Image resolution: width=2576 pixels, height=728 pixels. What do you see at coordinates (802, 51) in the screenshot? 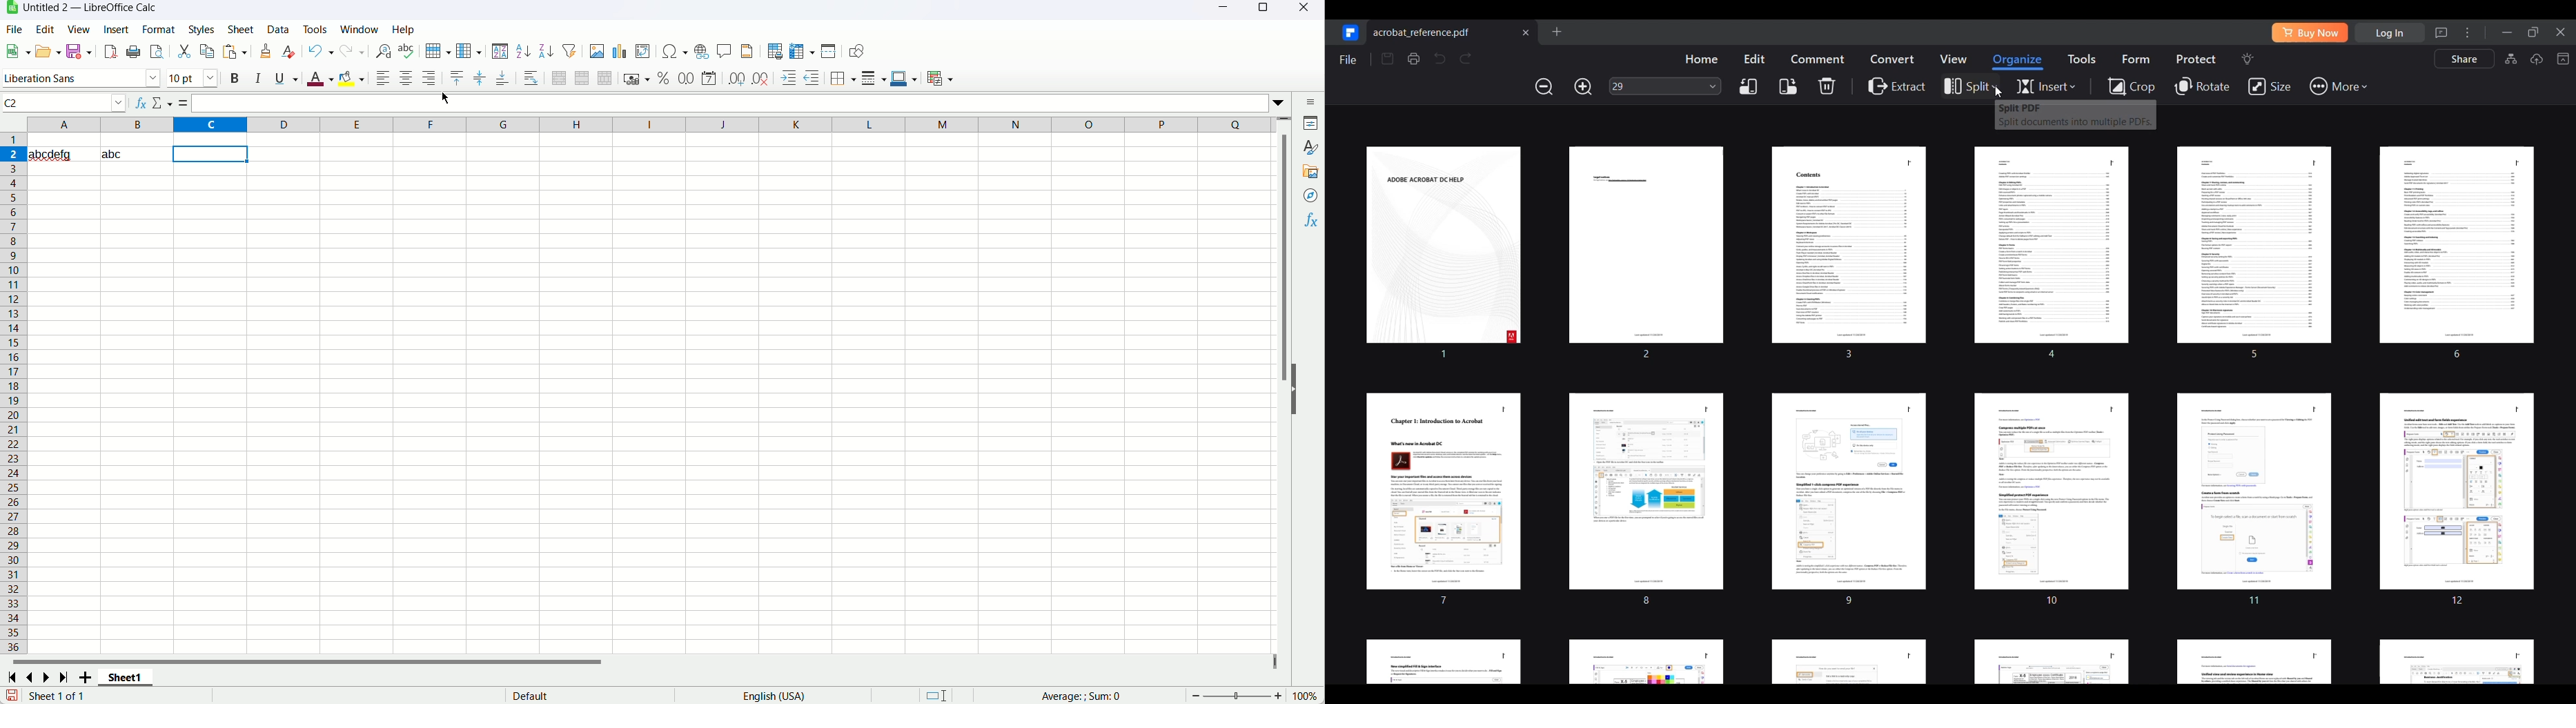
I see `freeze rows and colmn` at bounding box center [802, 51].